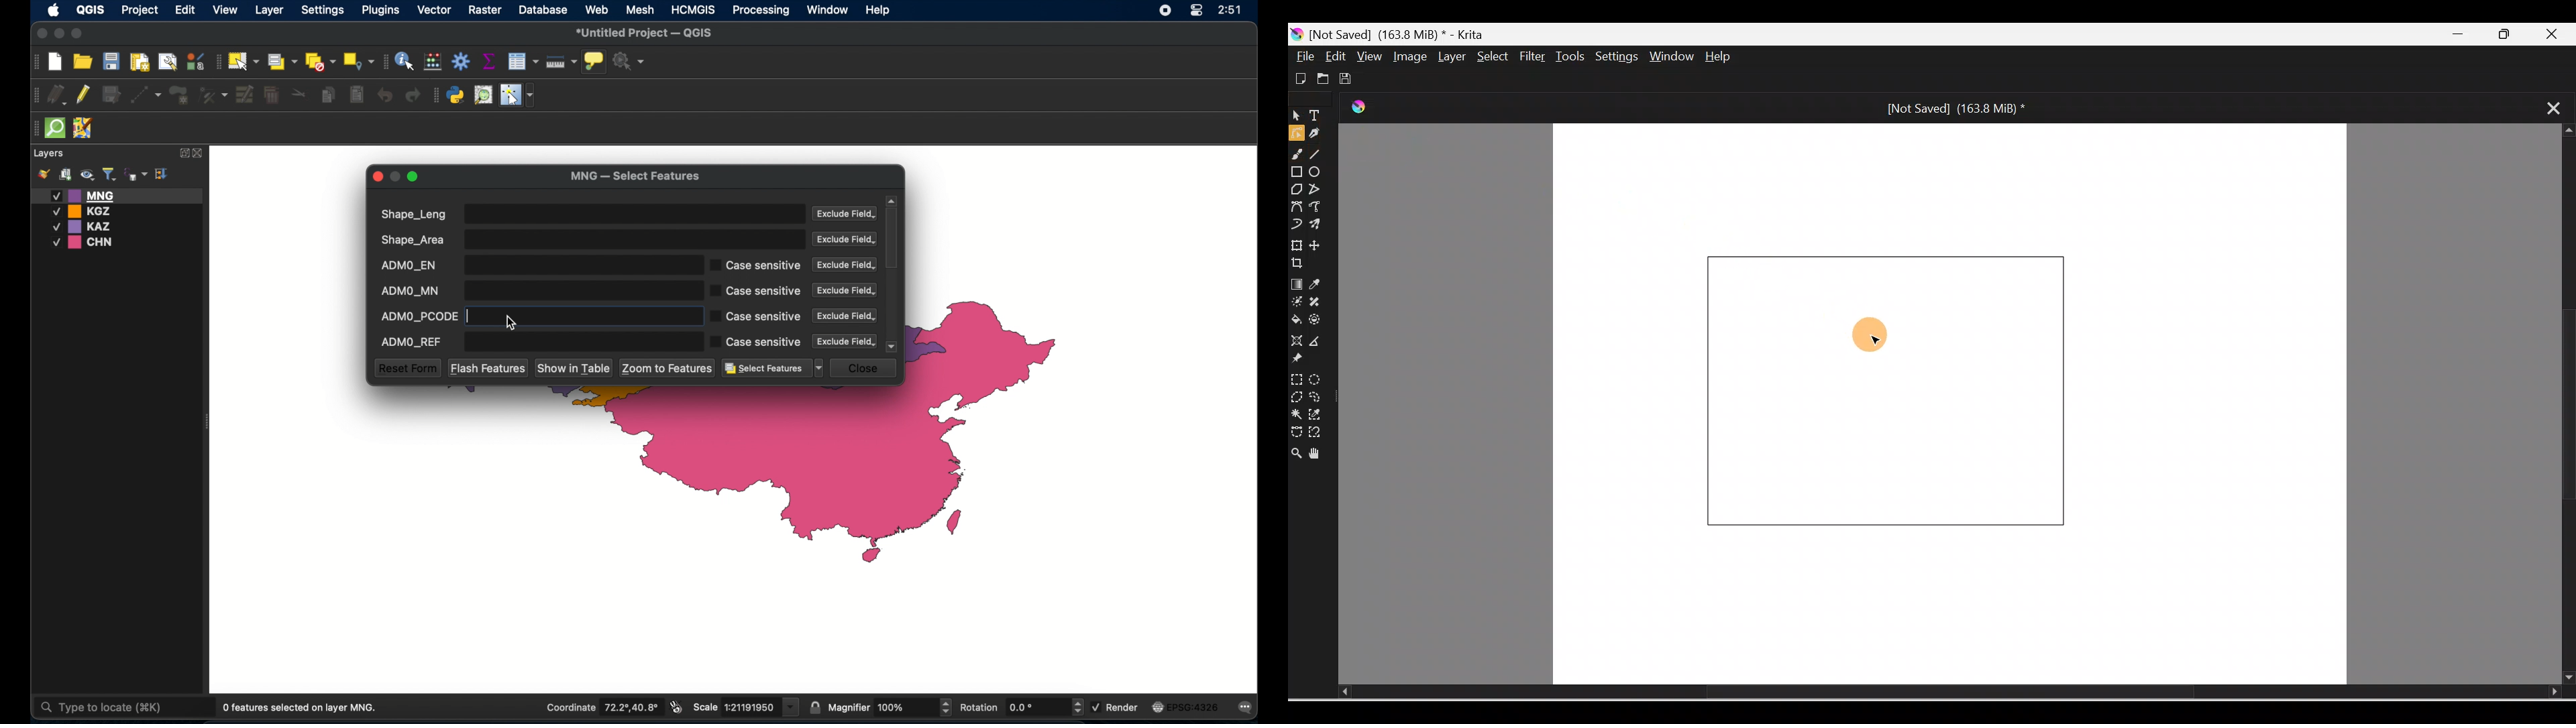 The height and width of the screenshot is (728, 2576). I want to click on Save, so click(1348, 76).